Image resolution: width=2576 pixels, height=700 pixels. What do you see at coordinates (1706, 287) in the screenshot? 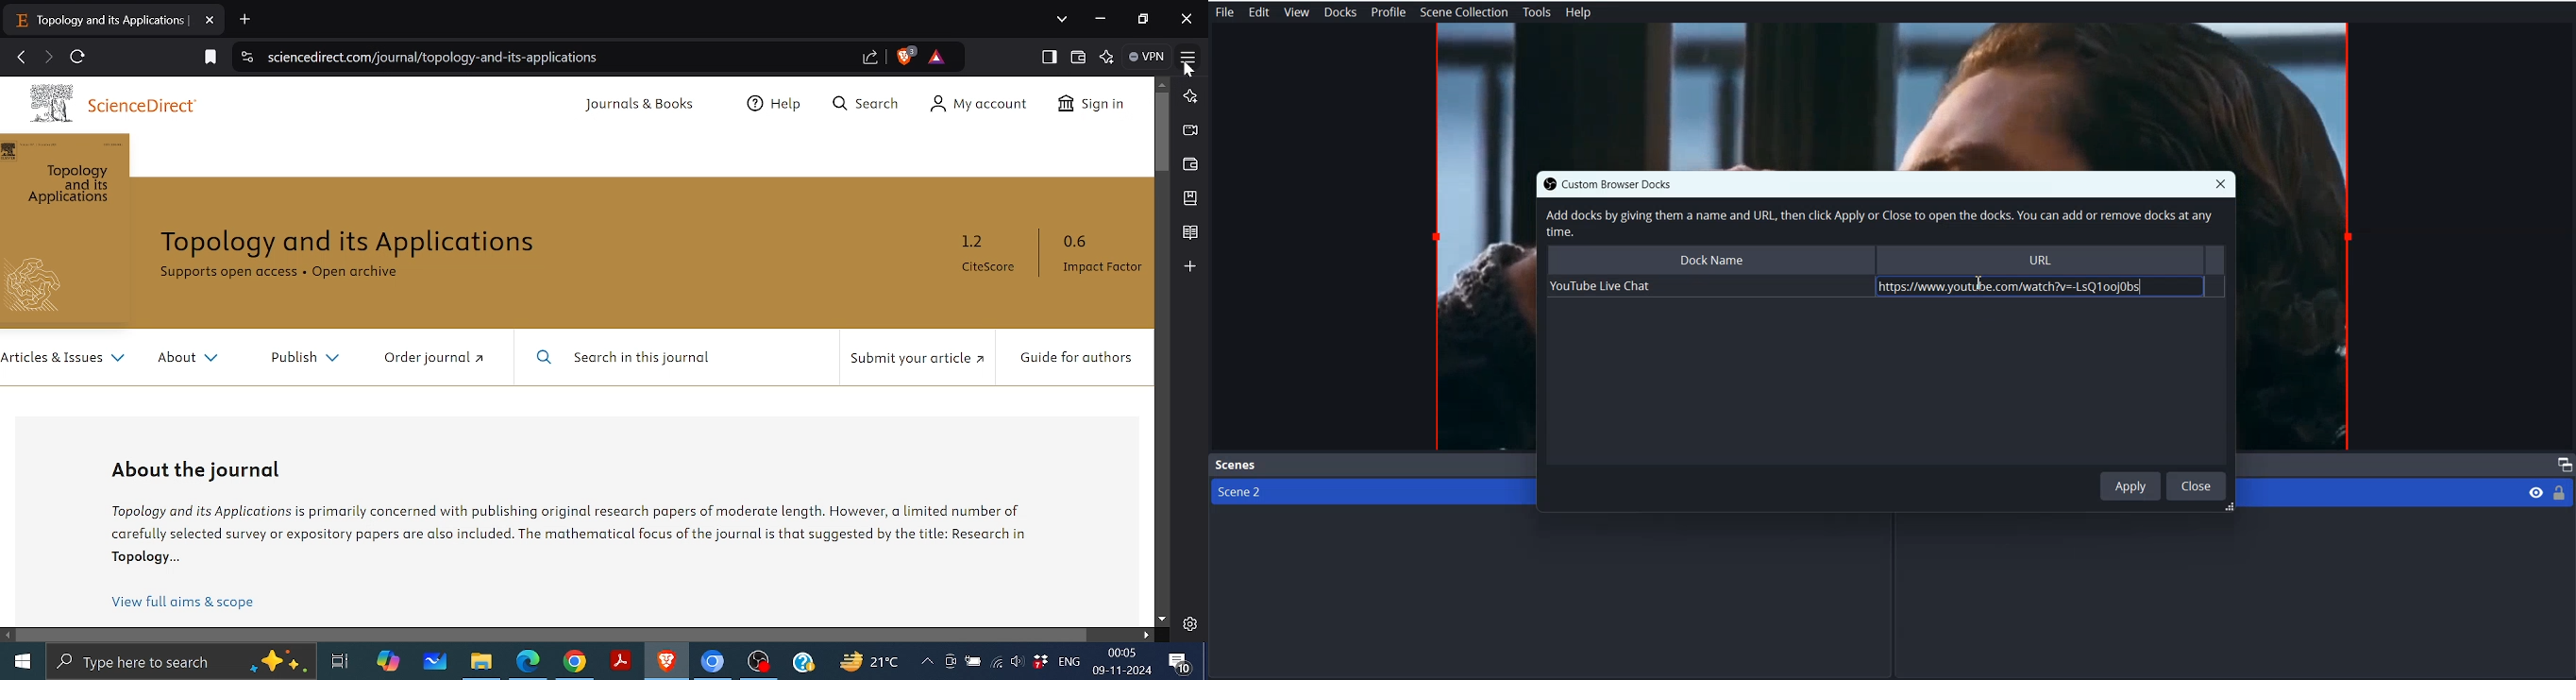
I see `Youtube Live Chat` at bounding box center [1706, 287].